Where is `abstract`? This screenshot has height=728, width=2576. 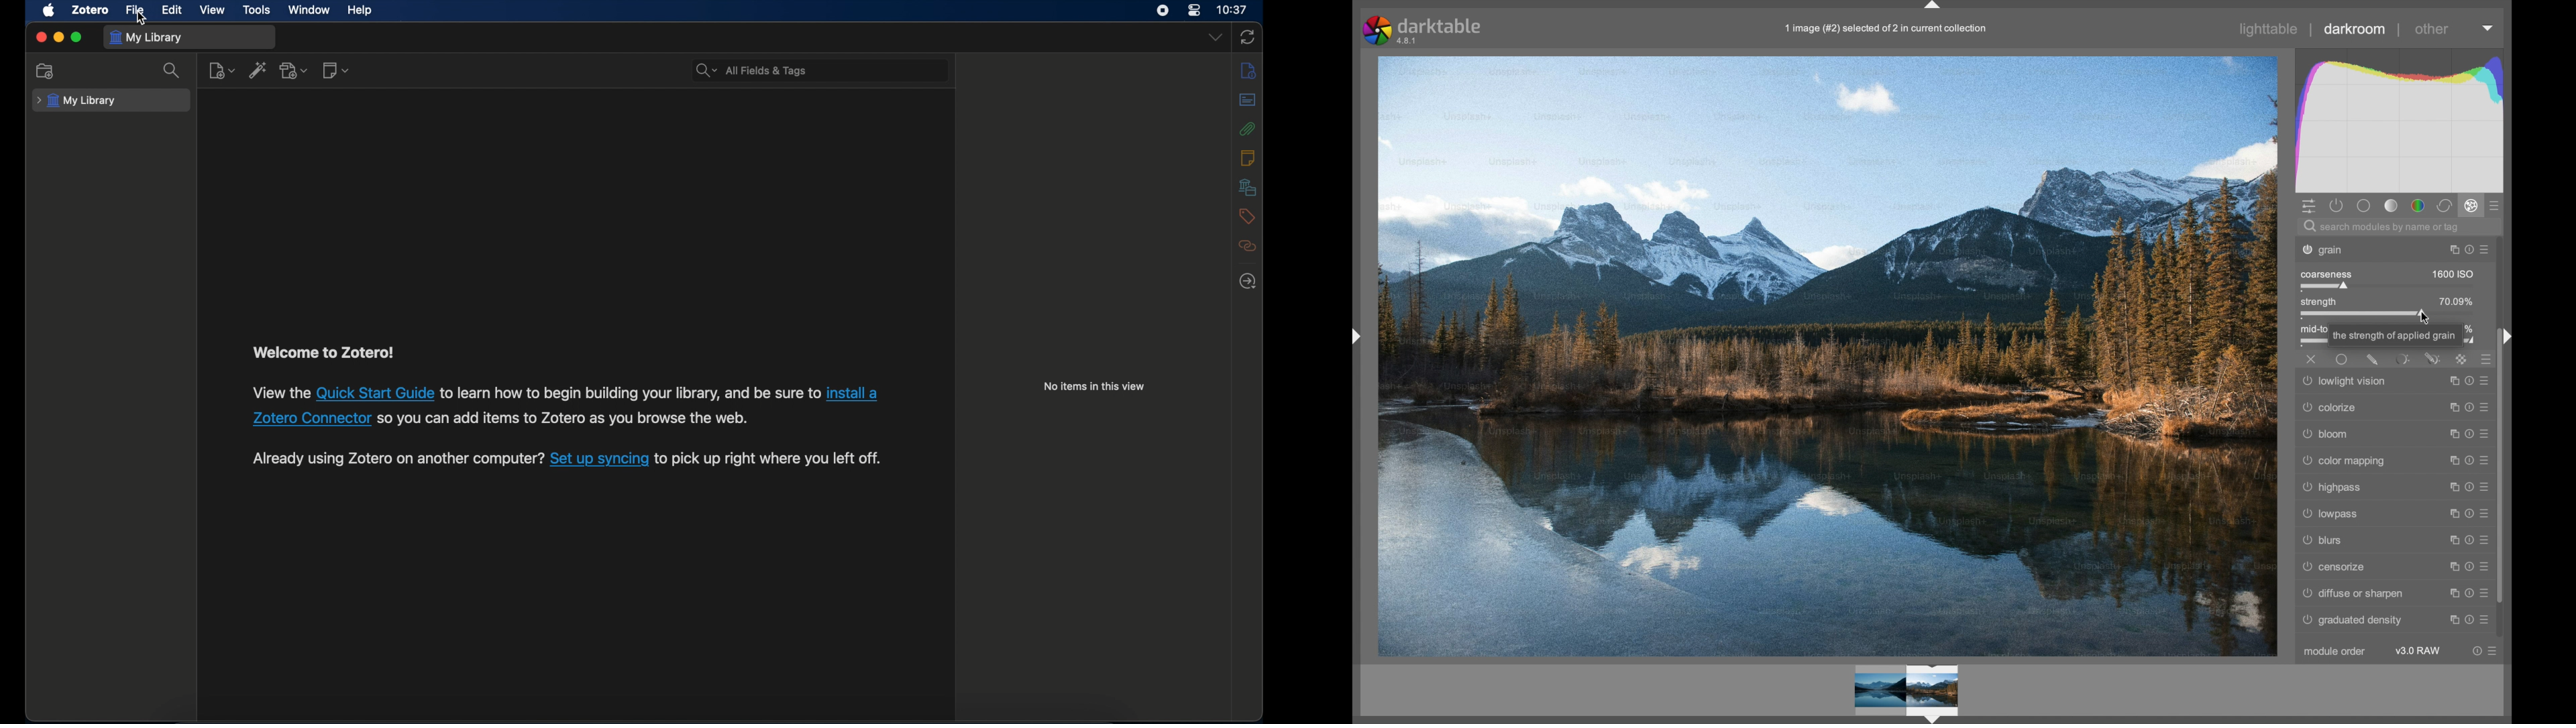 abstract is located at coordinates (1247, 101).